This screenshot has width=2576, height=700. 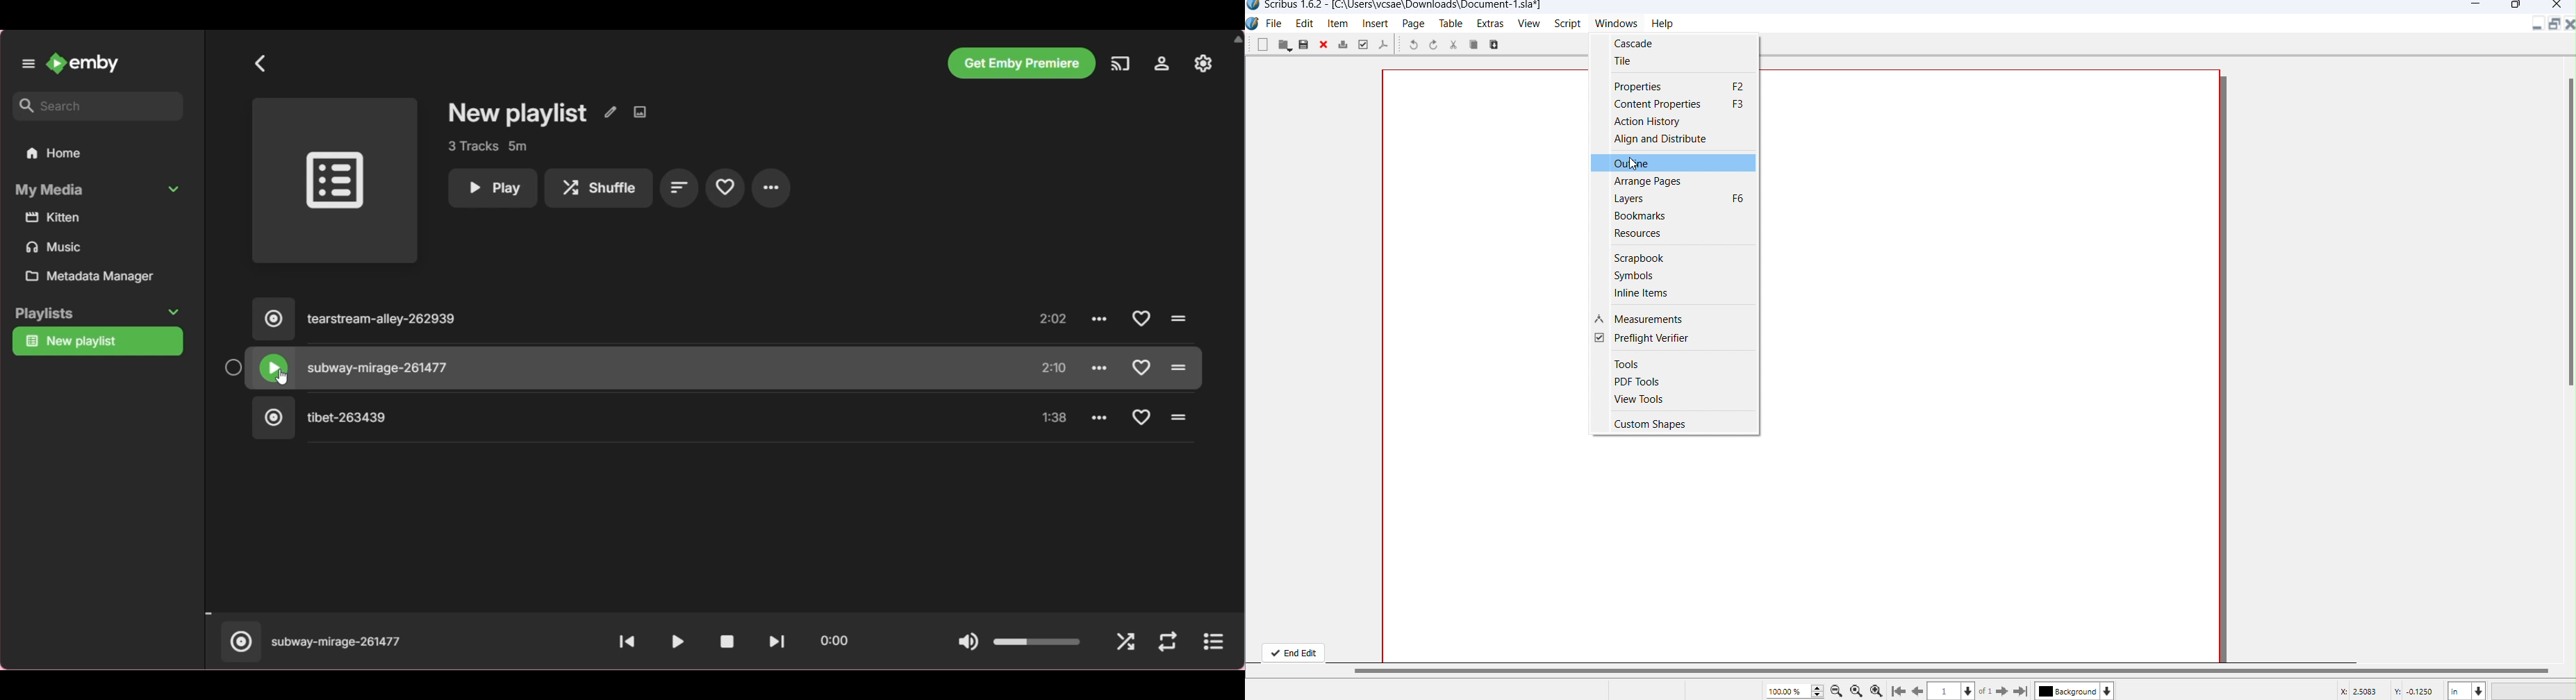 I want to click on , so click(x=1450, y=24).